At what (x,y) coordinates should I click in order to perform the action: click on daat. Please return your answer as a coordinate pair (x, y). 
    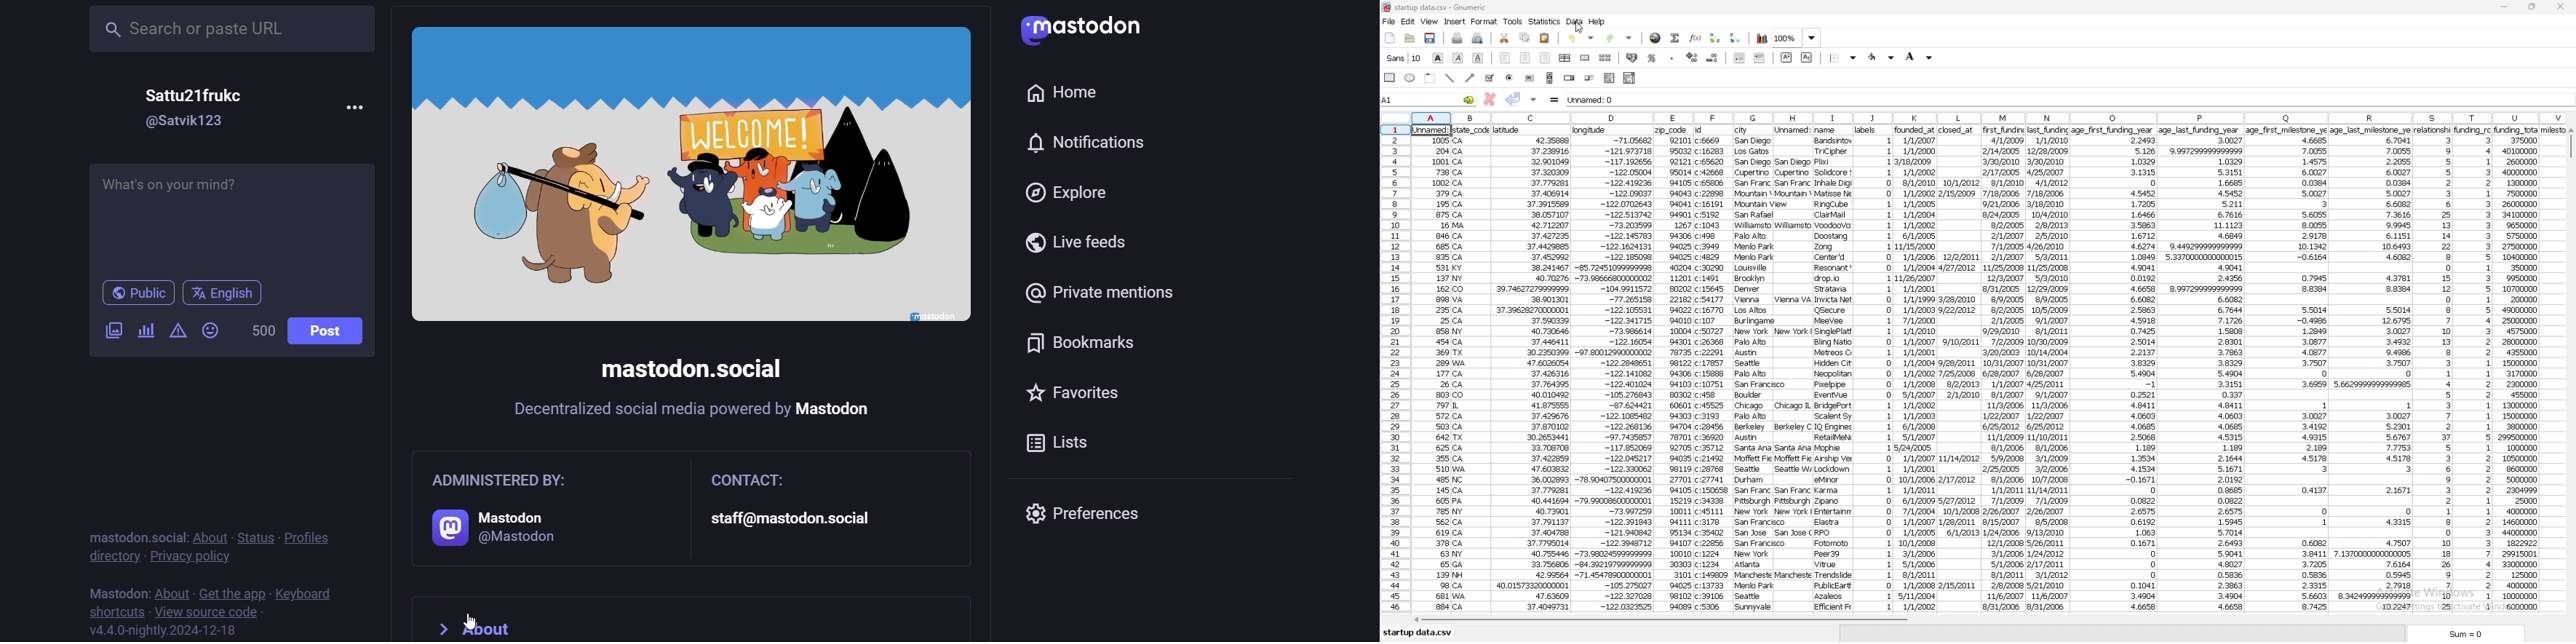
    Looking at the image, I should click on (2527, 368).